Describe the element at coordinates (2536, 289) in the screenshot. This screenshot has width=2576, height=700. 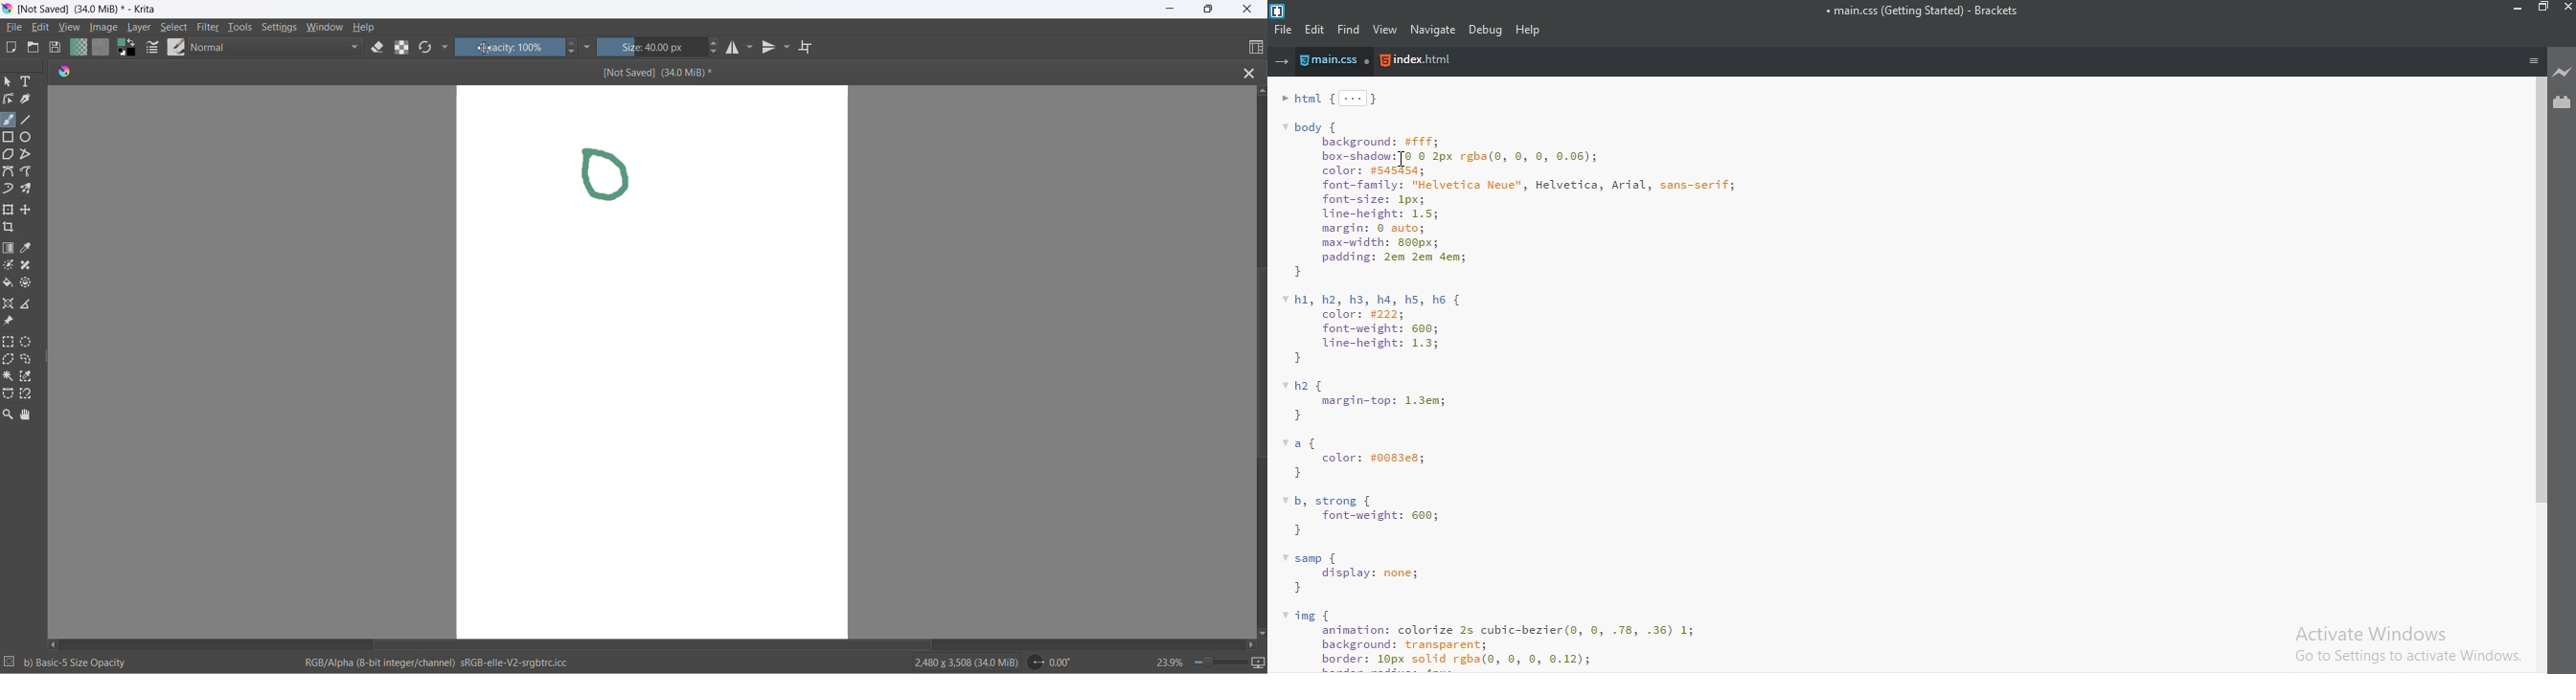
I see `scroll bar` at that location.